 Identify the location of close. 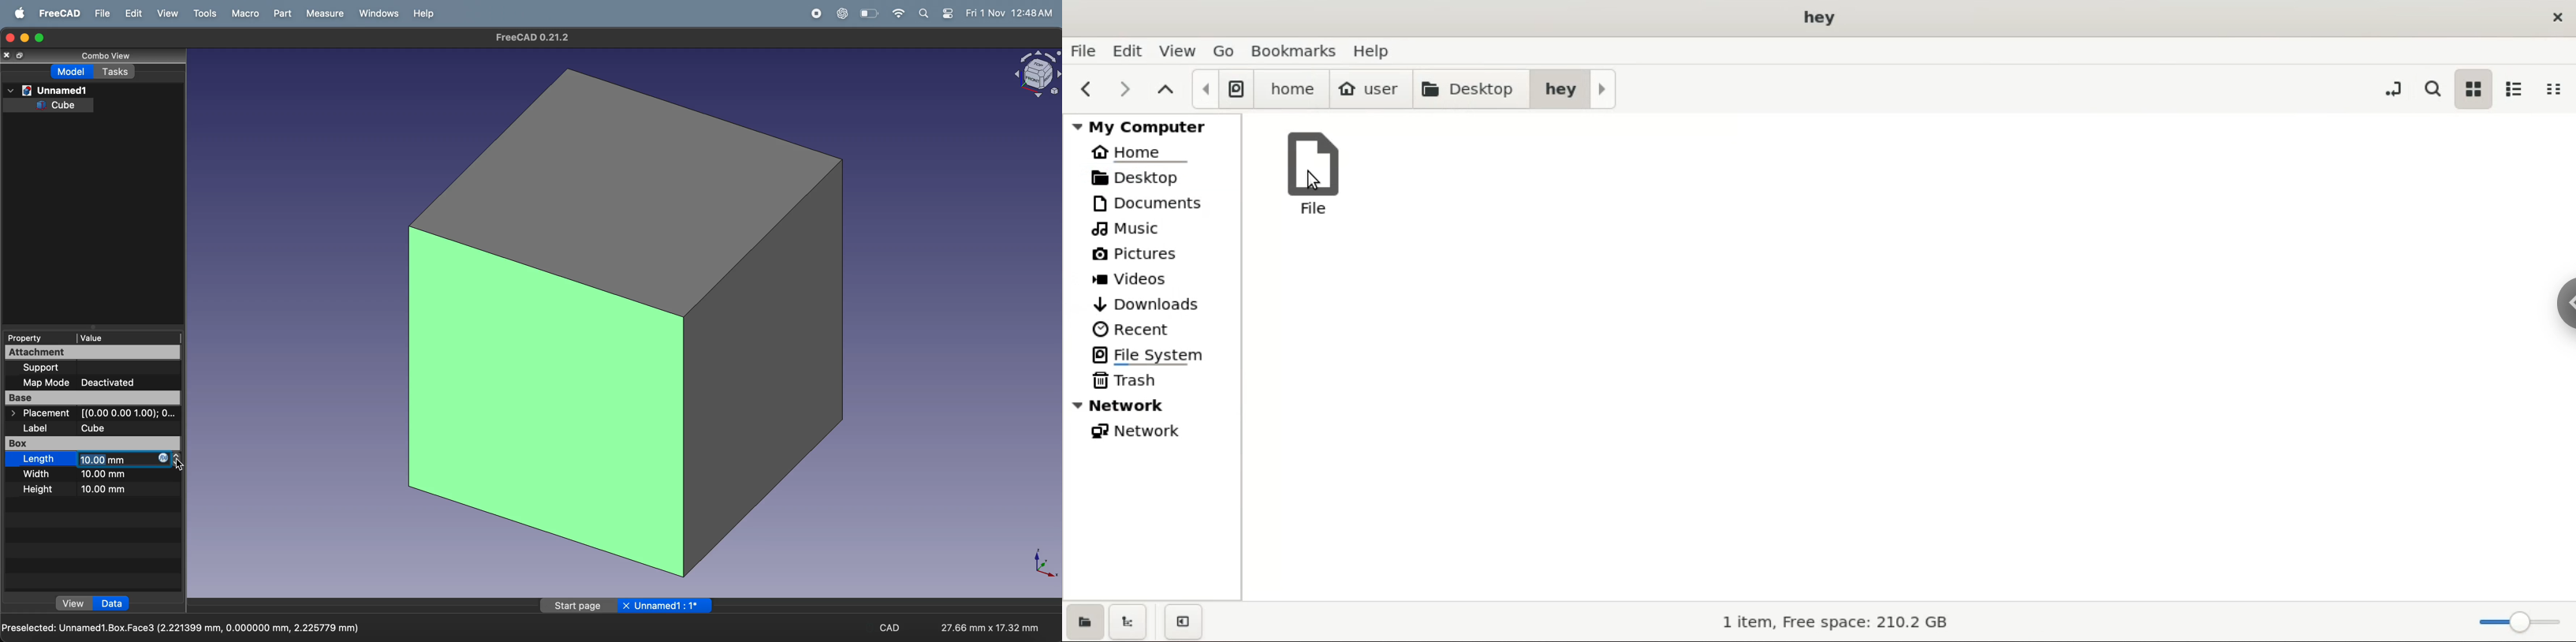
(628, 606).